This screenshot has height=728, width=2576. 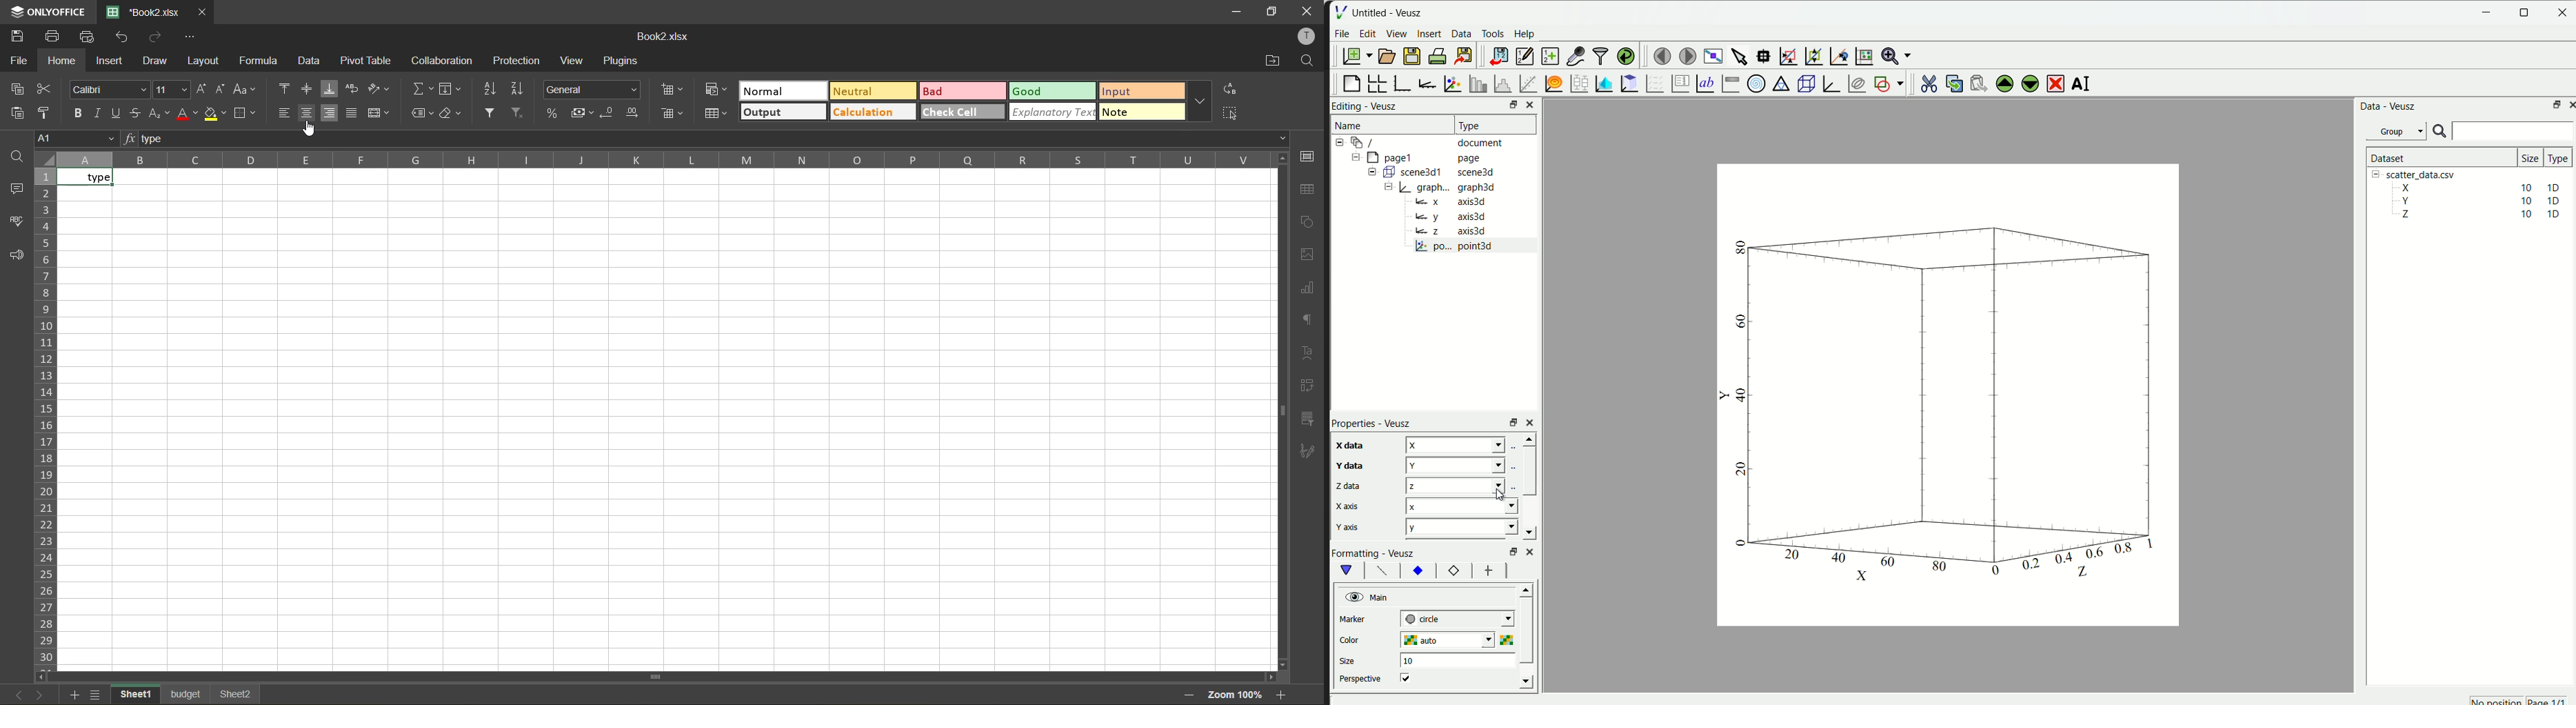 I want to click on increment size, so click(x=201, y=89).